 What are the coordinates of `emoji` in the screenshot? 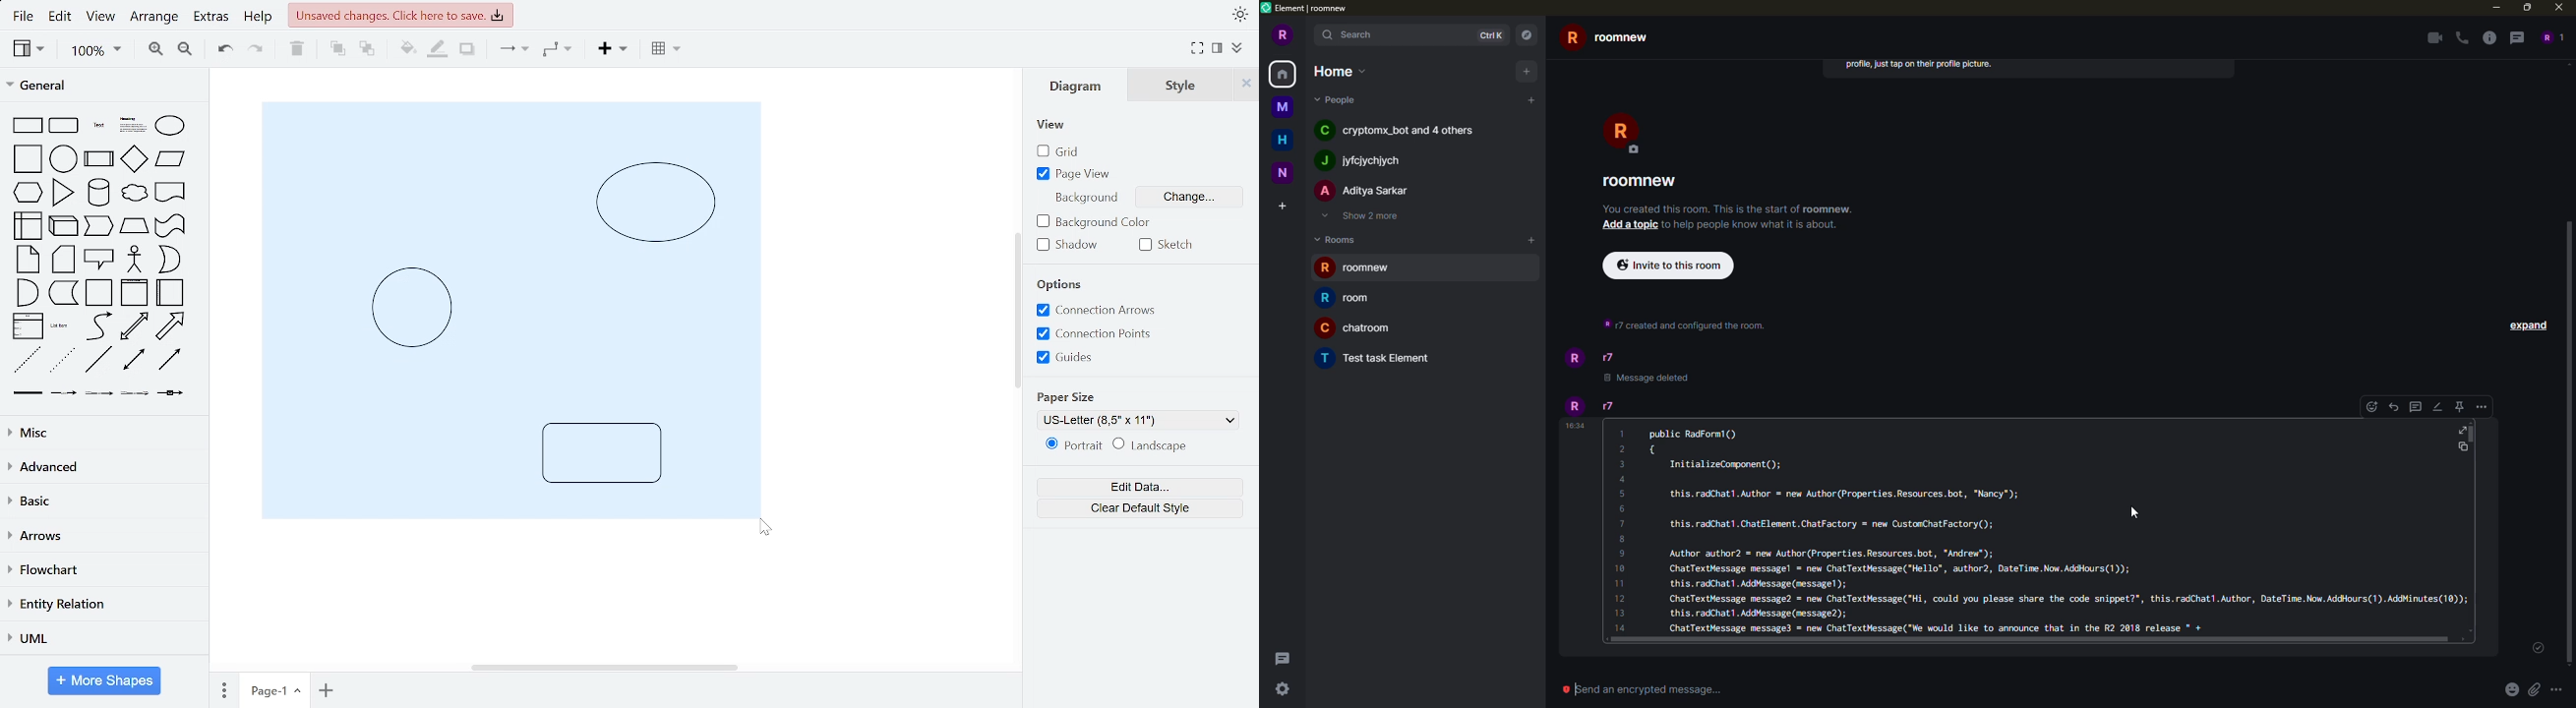 It's located at (2511, 689).